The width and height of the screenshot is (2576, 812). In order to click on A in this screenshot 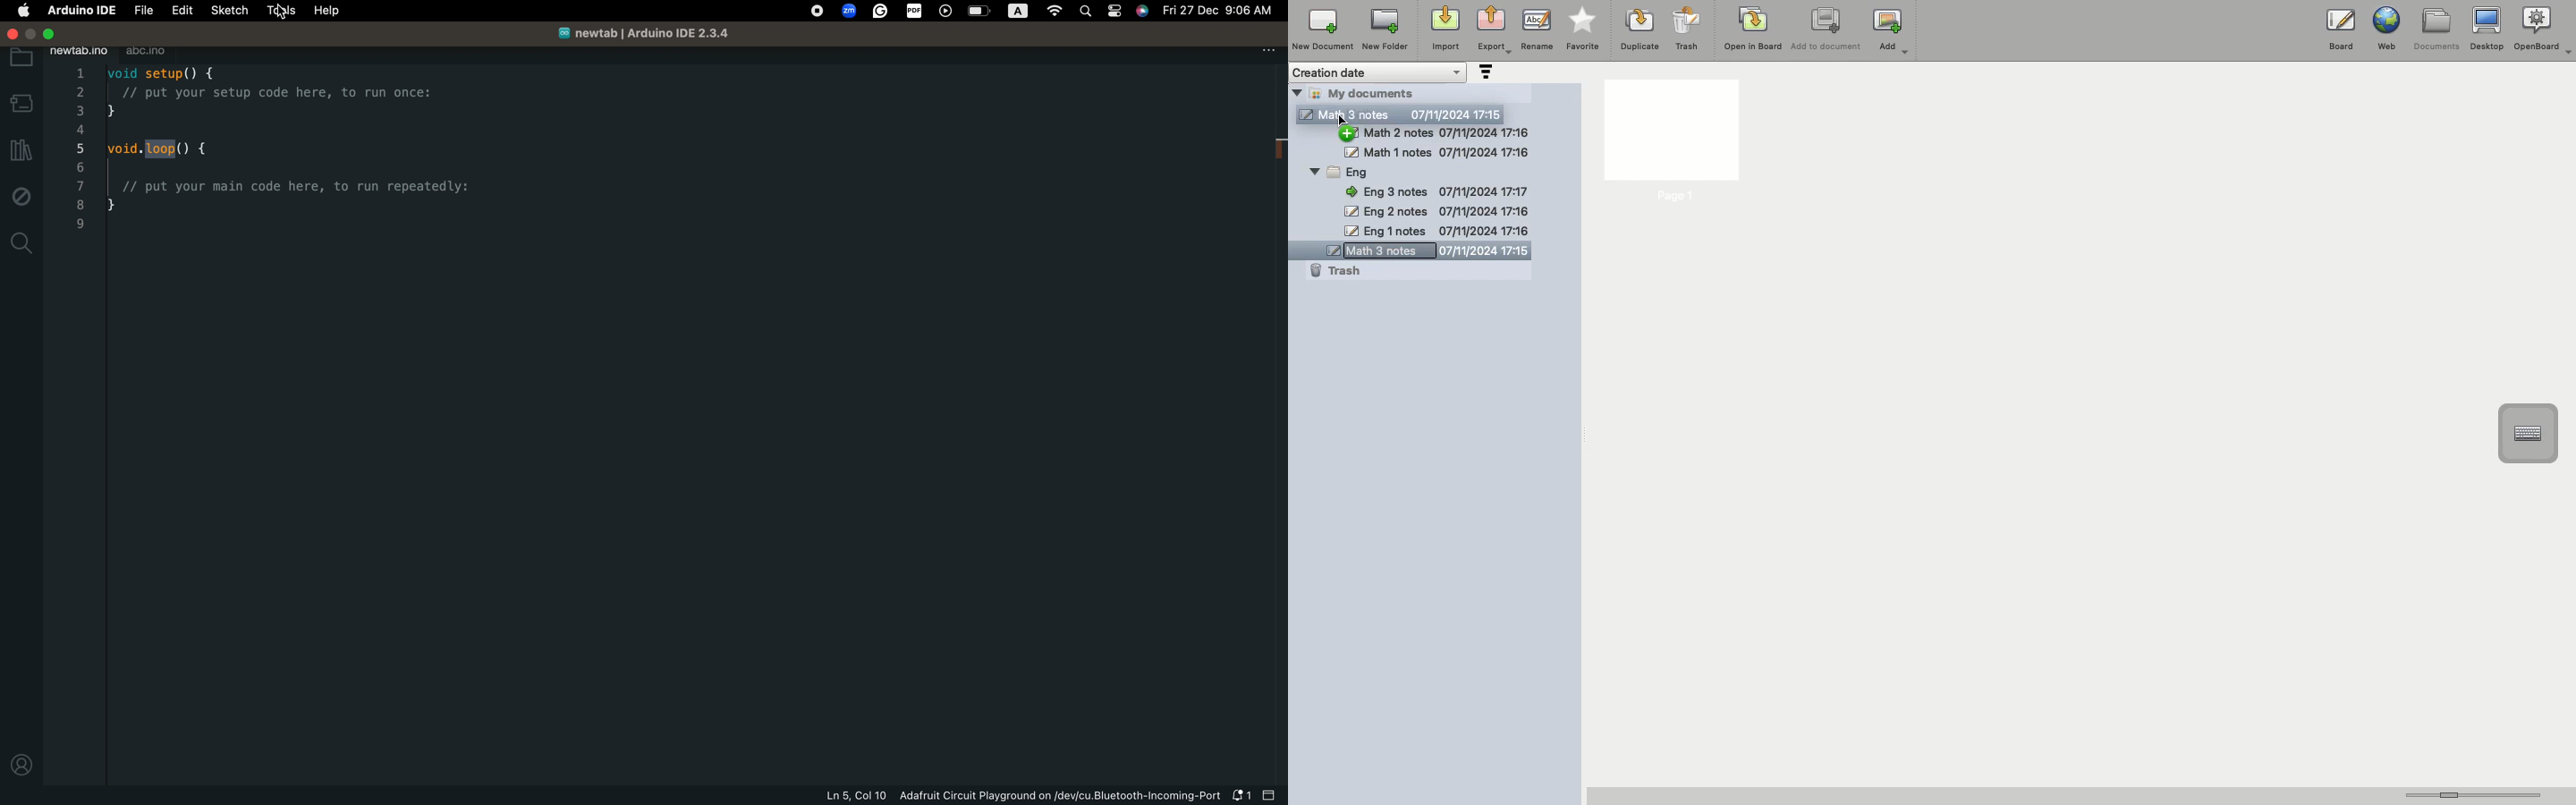, I will do `click(1016, 12)`.